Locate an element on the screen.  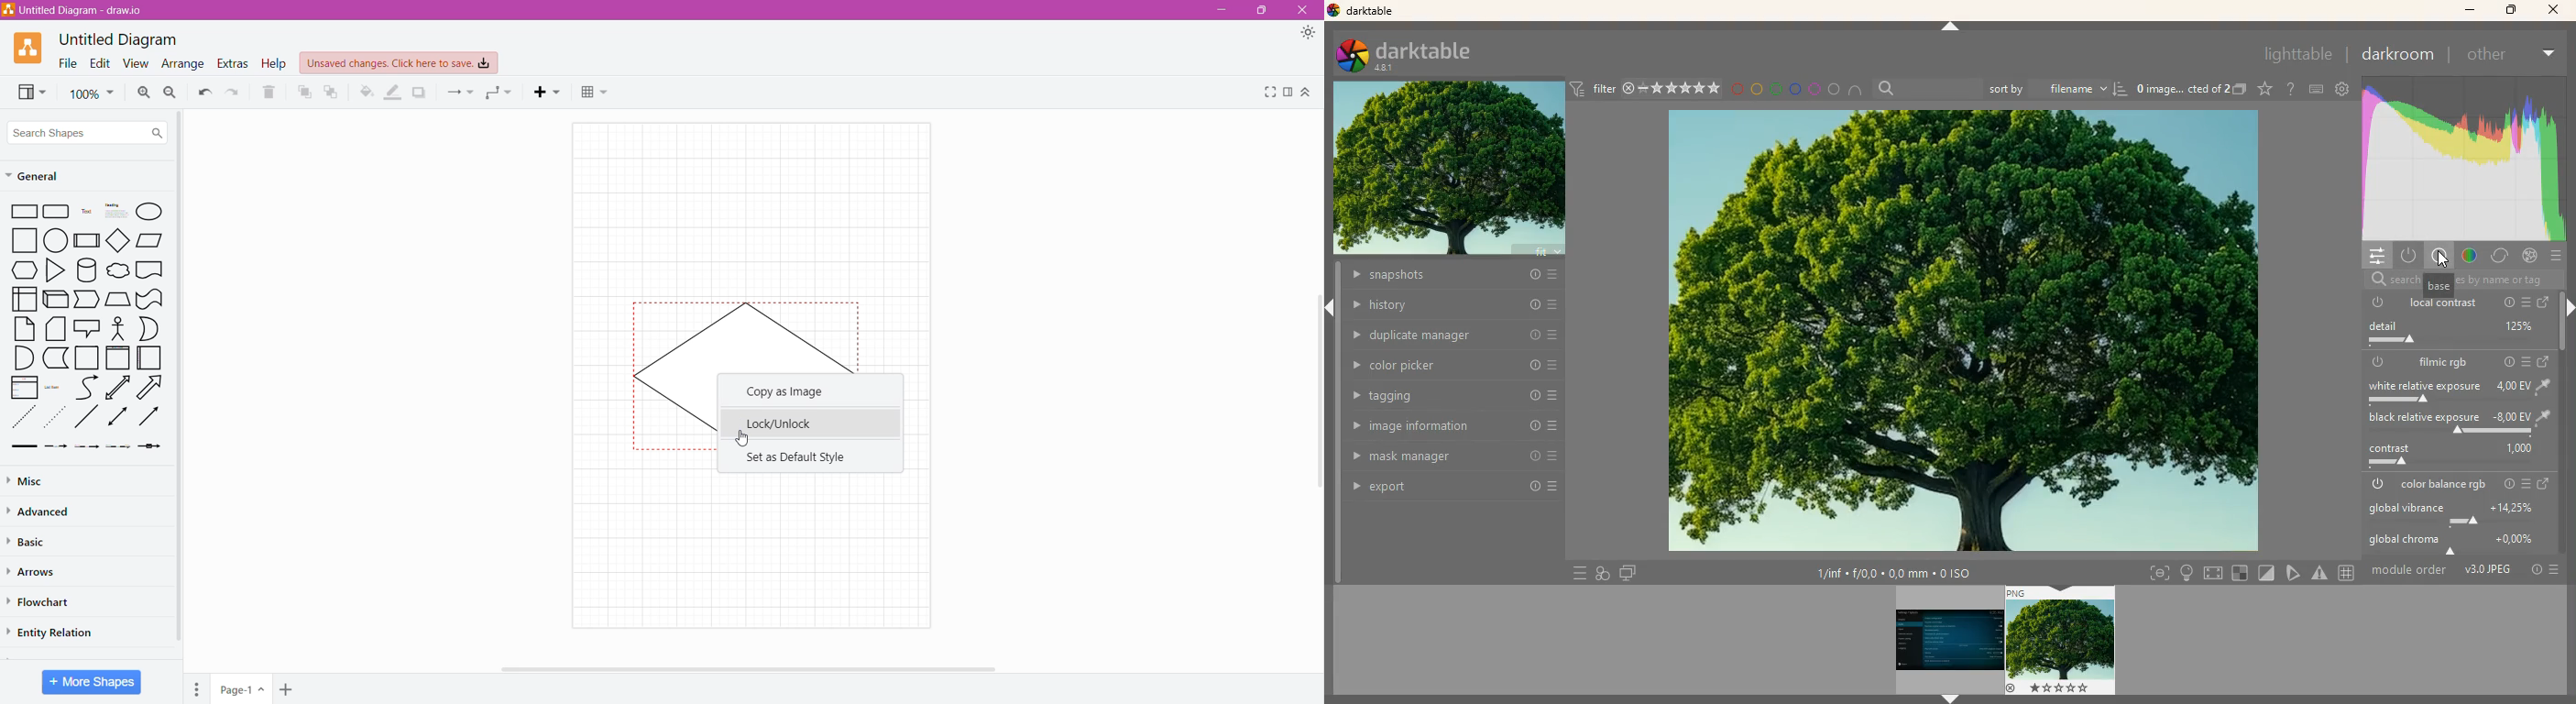
 is located at coordinates (199, 687).